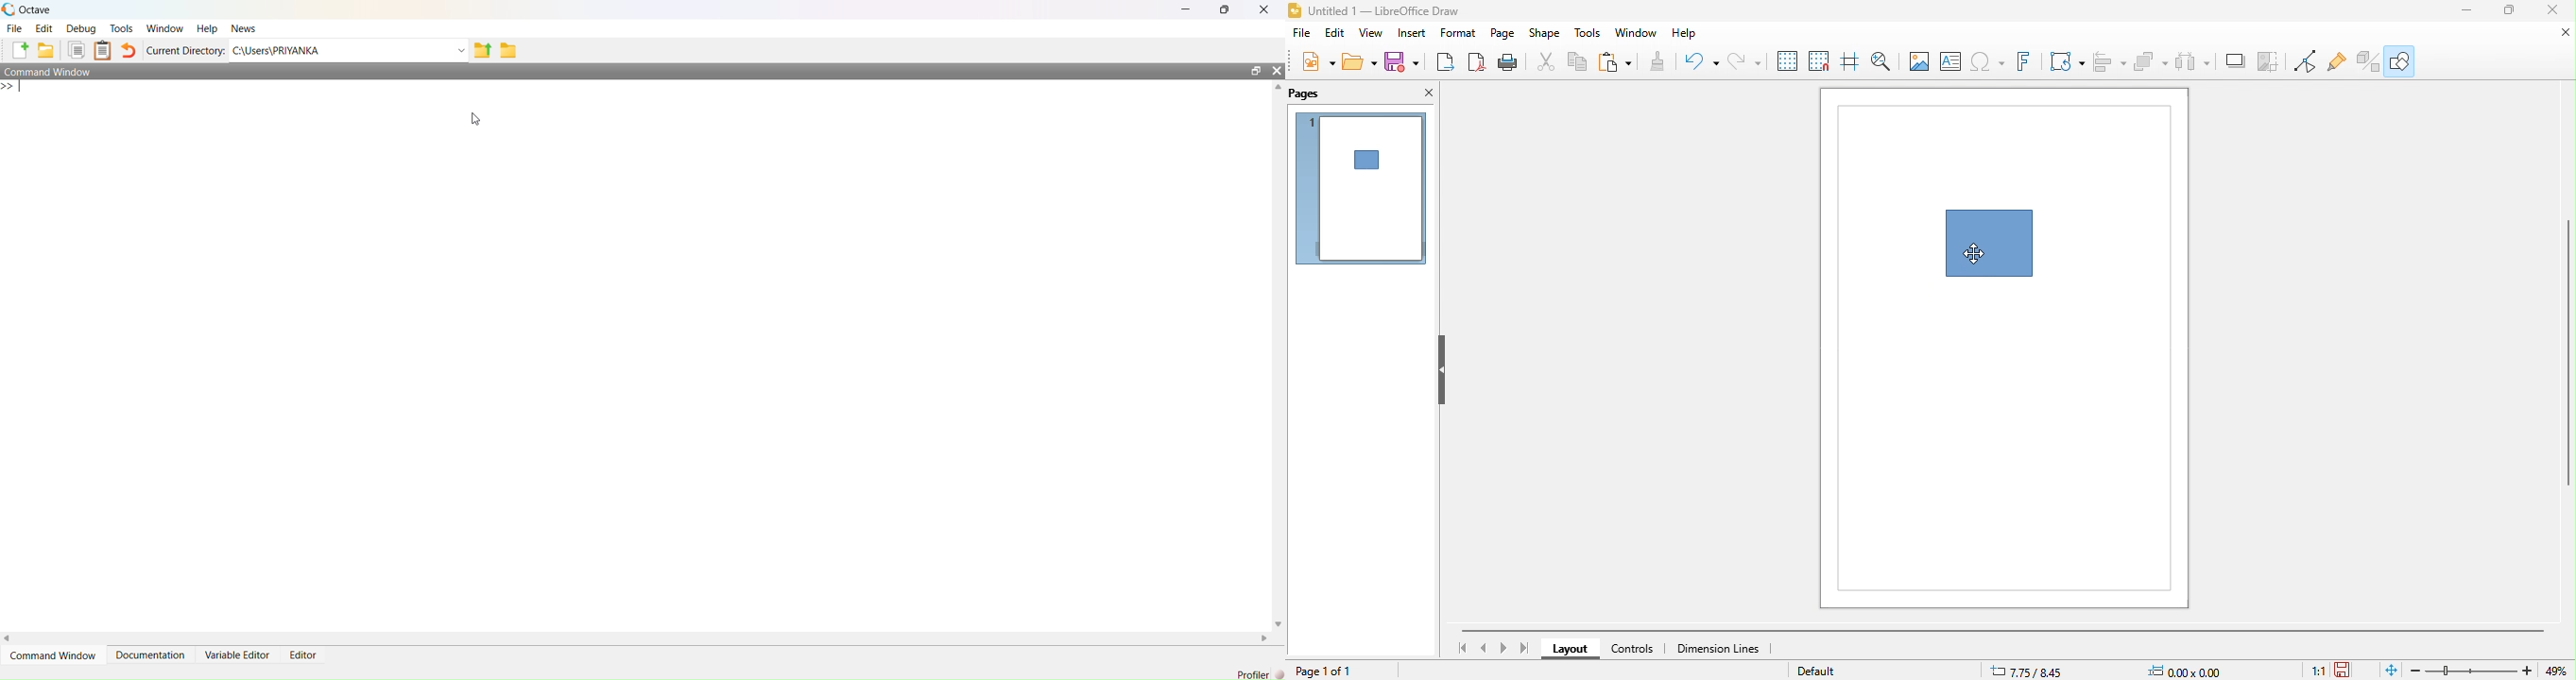 The image size is (2576, 700). Describe the element at coordinates (1321, 60) in the screenshot. I see `new` at that location.